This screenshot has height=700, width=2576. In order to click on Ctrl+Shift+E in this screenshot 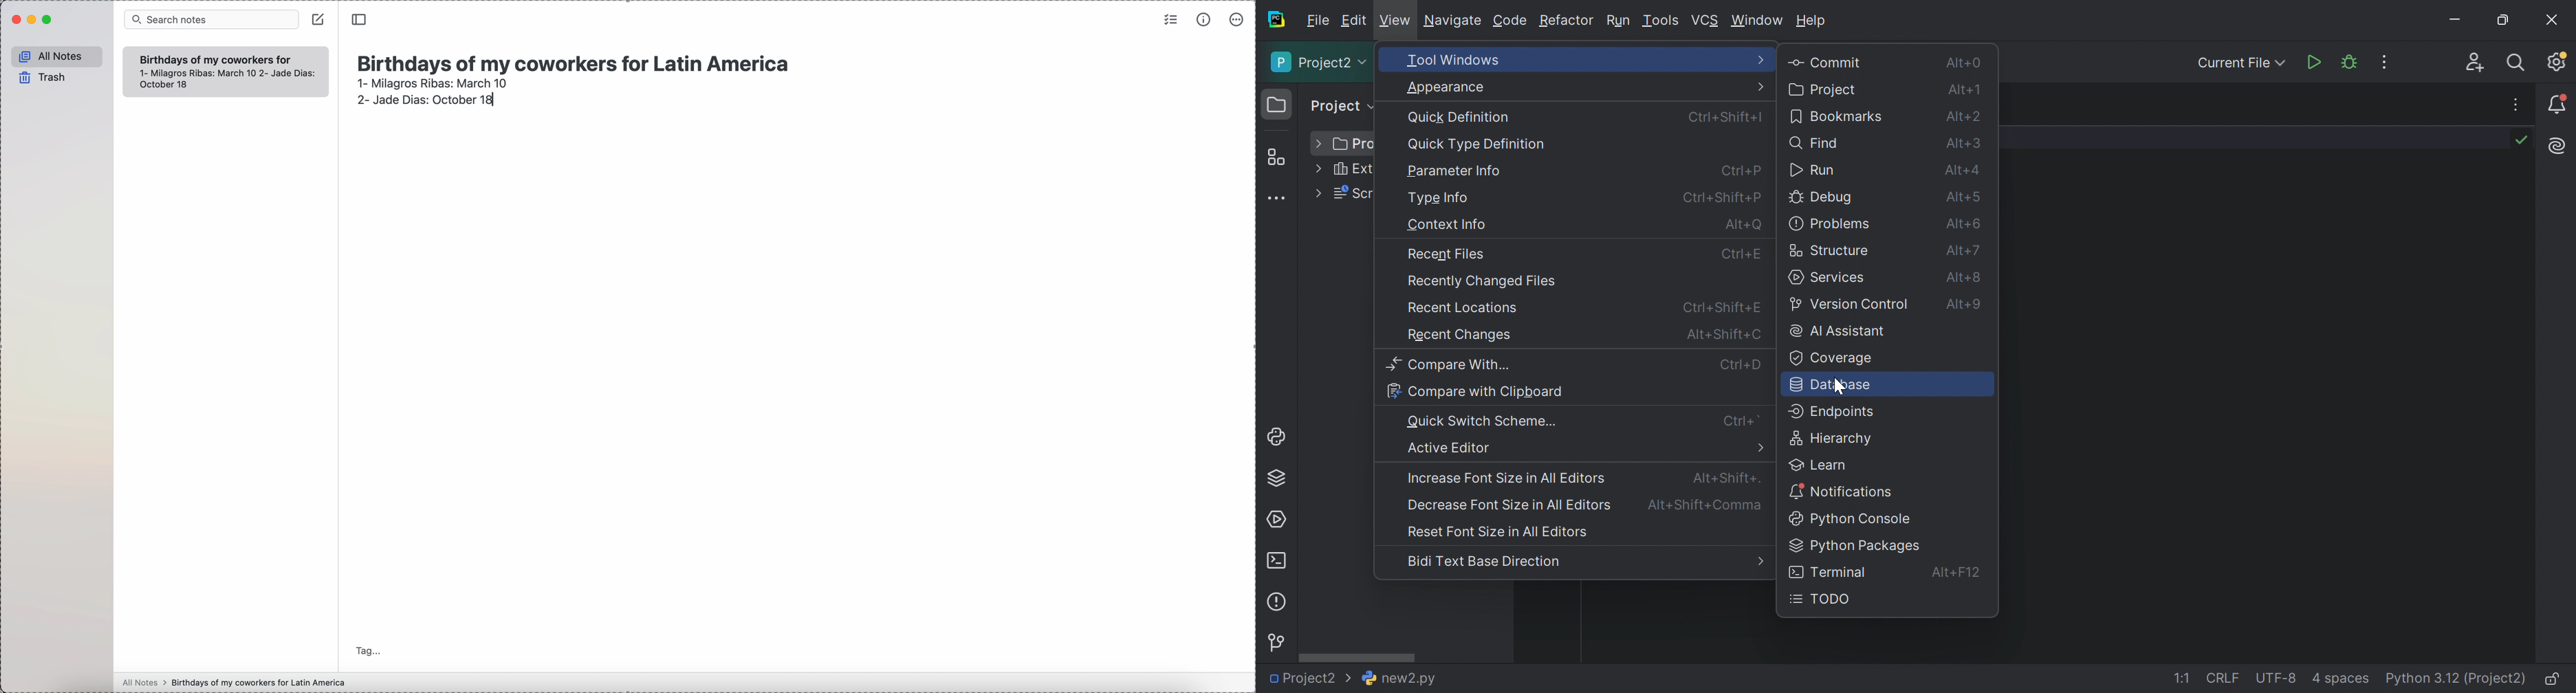, I will do `click(1718, 307)`.